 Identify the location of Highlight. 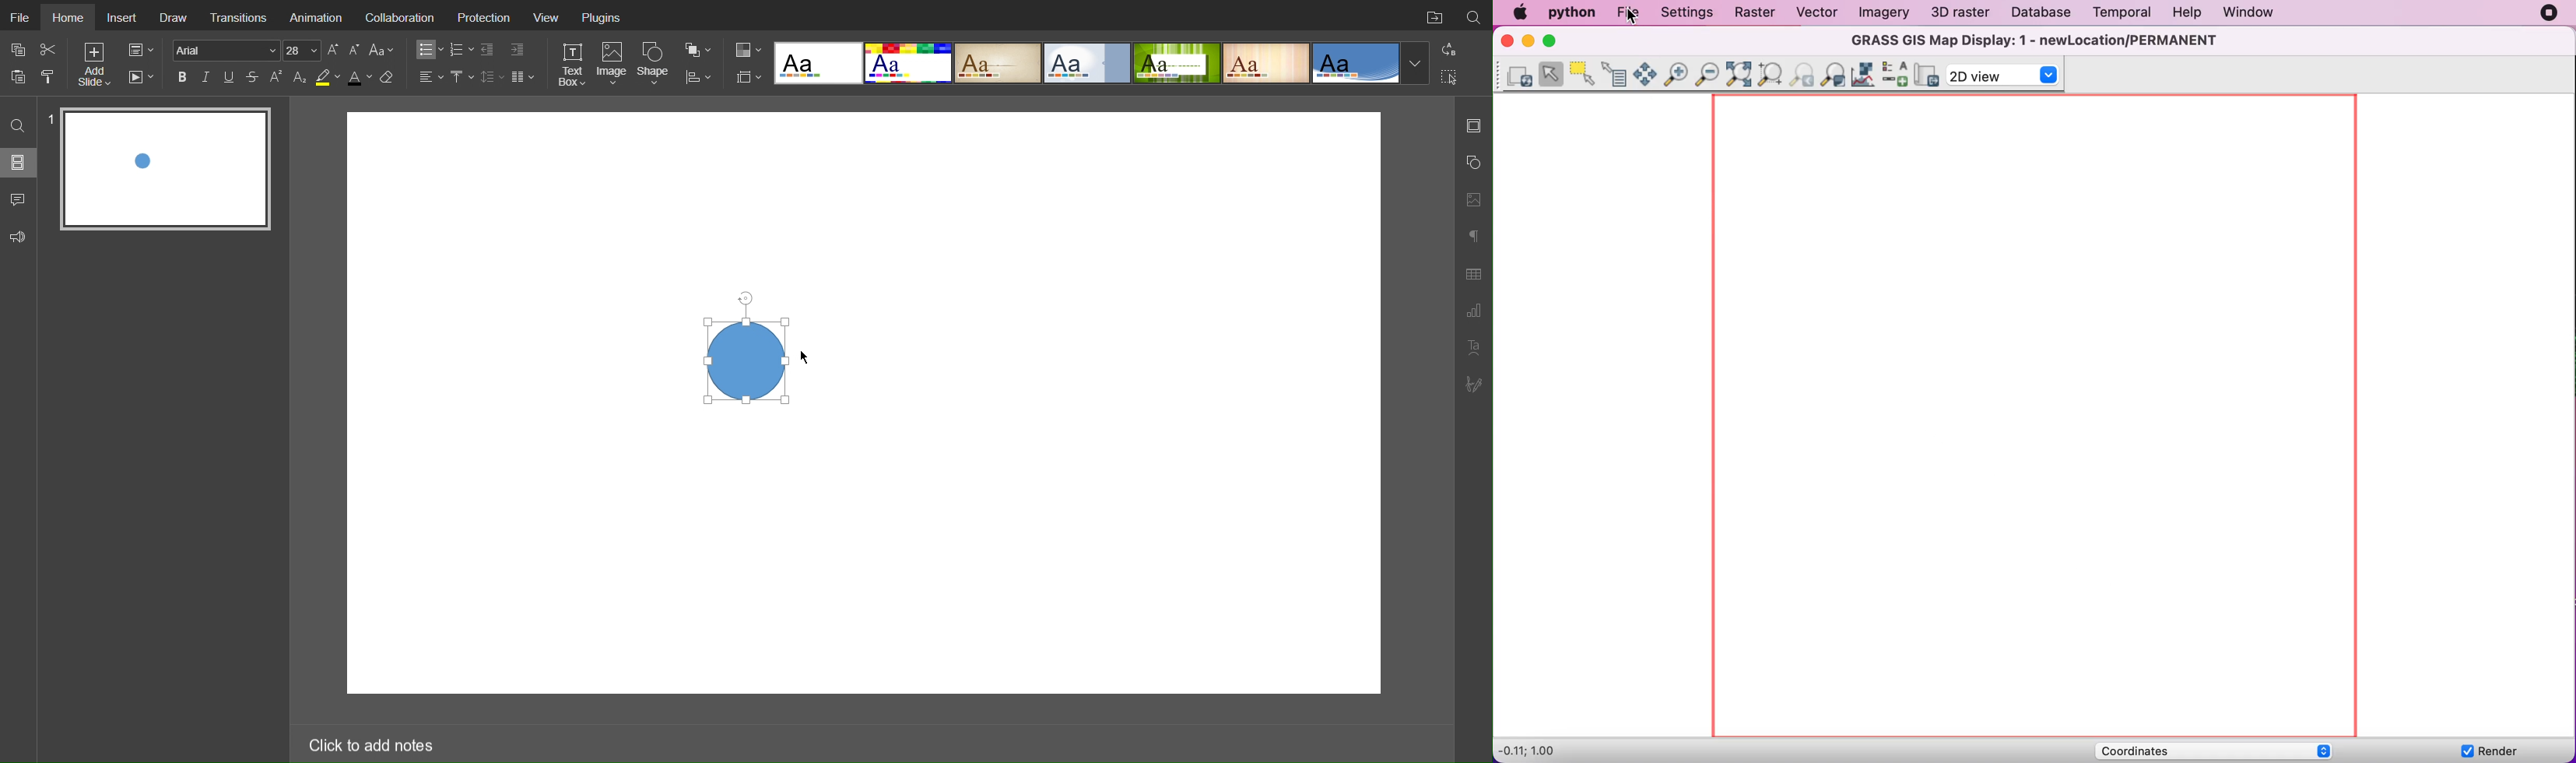
(327, 78).